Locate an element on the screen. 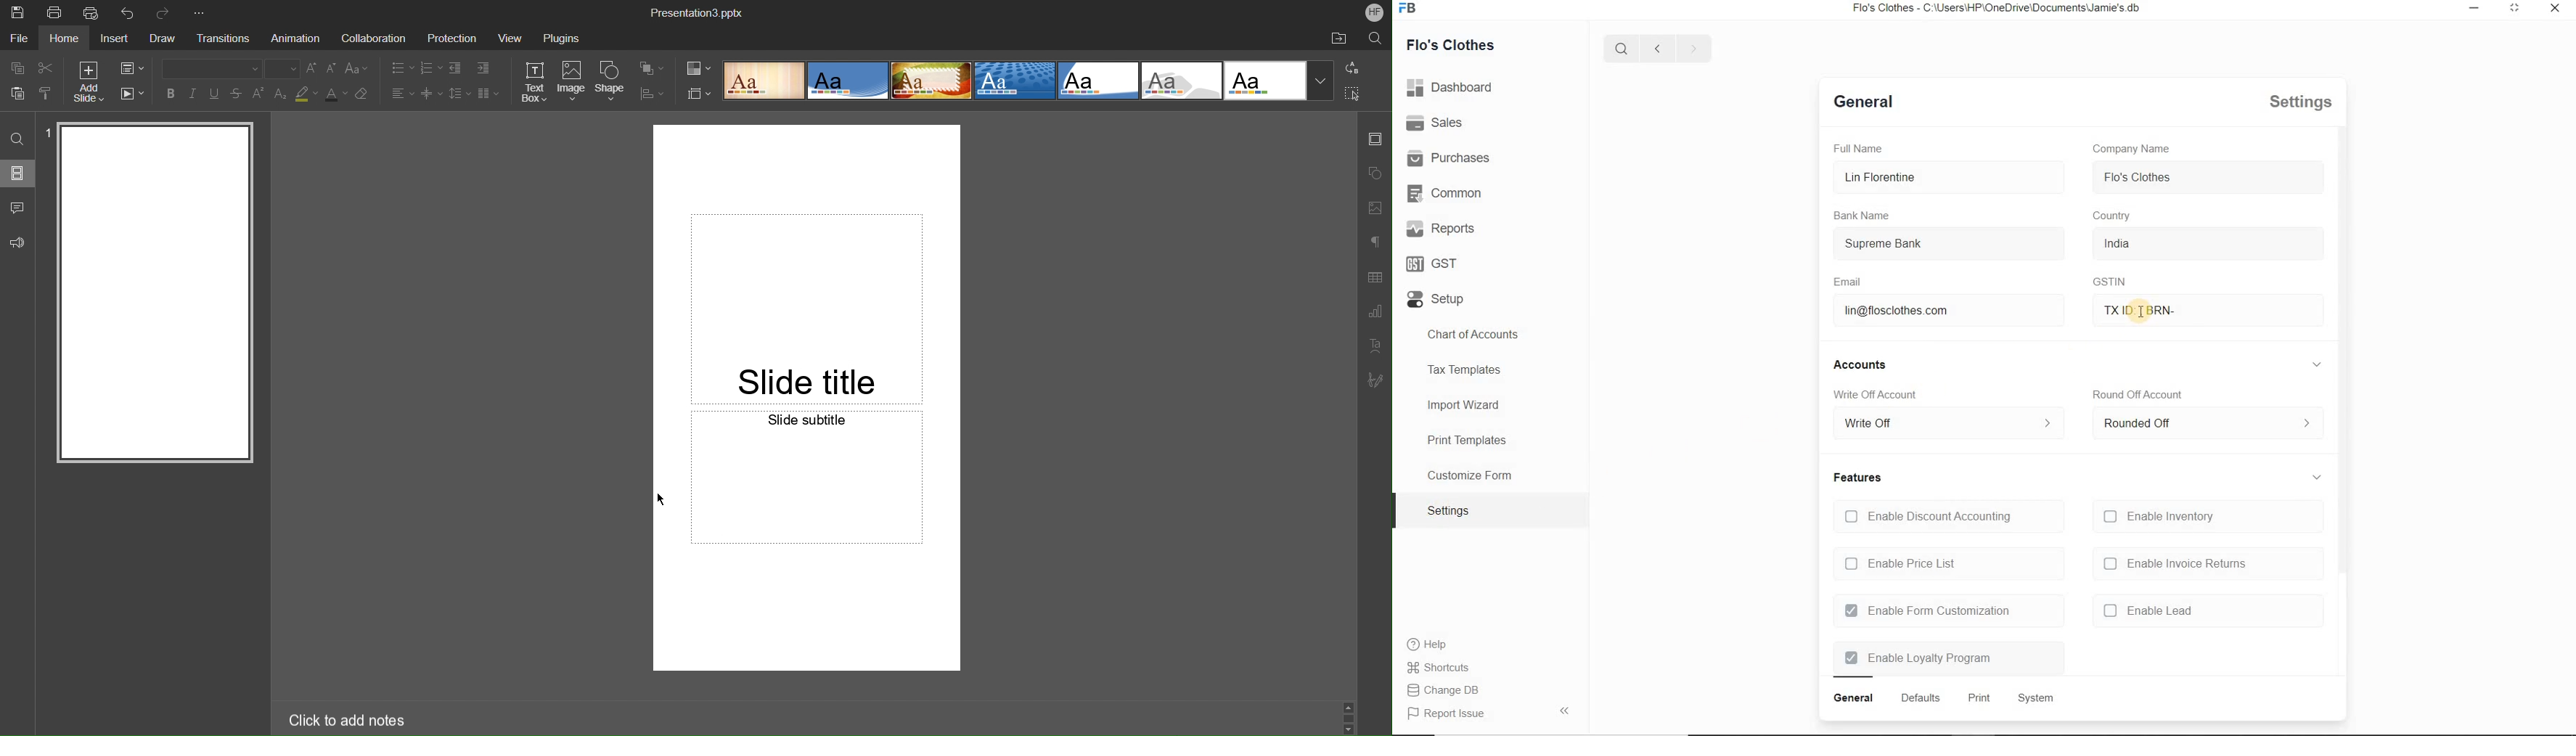  txid brn is located at coordinates (2142, 310).